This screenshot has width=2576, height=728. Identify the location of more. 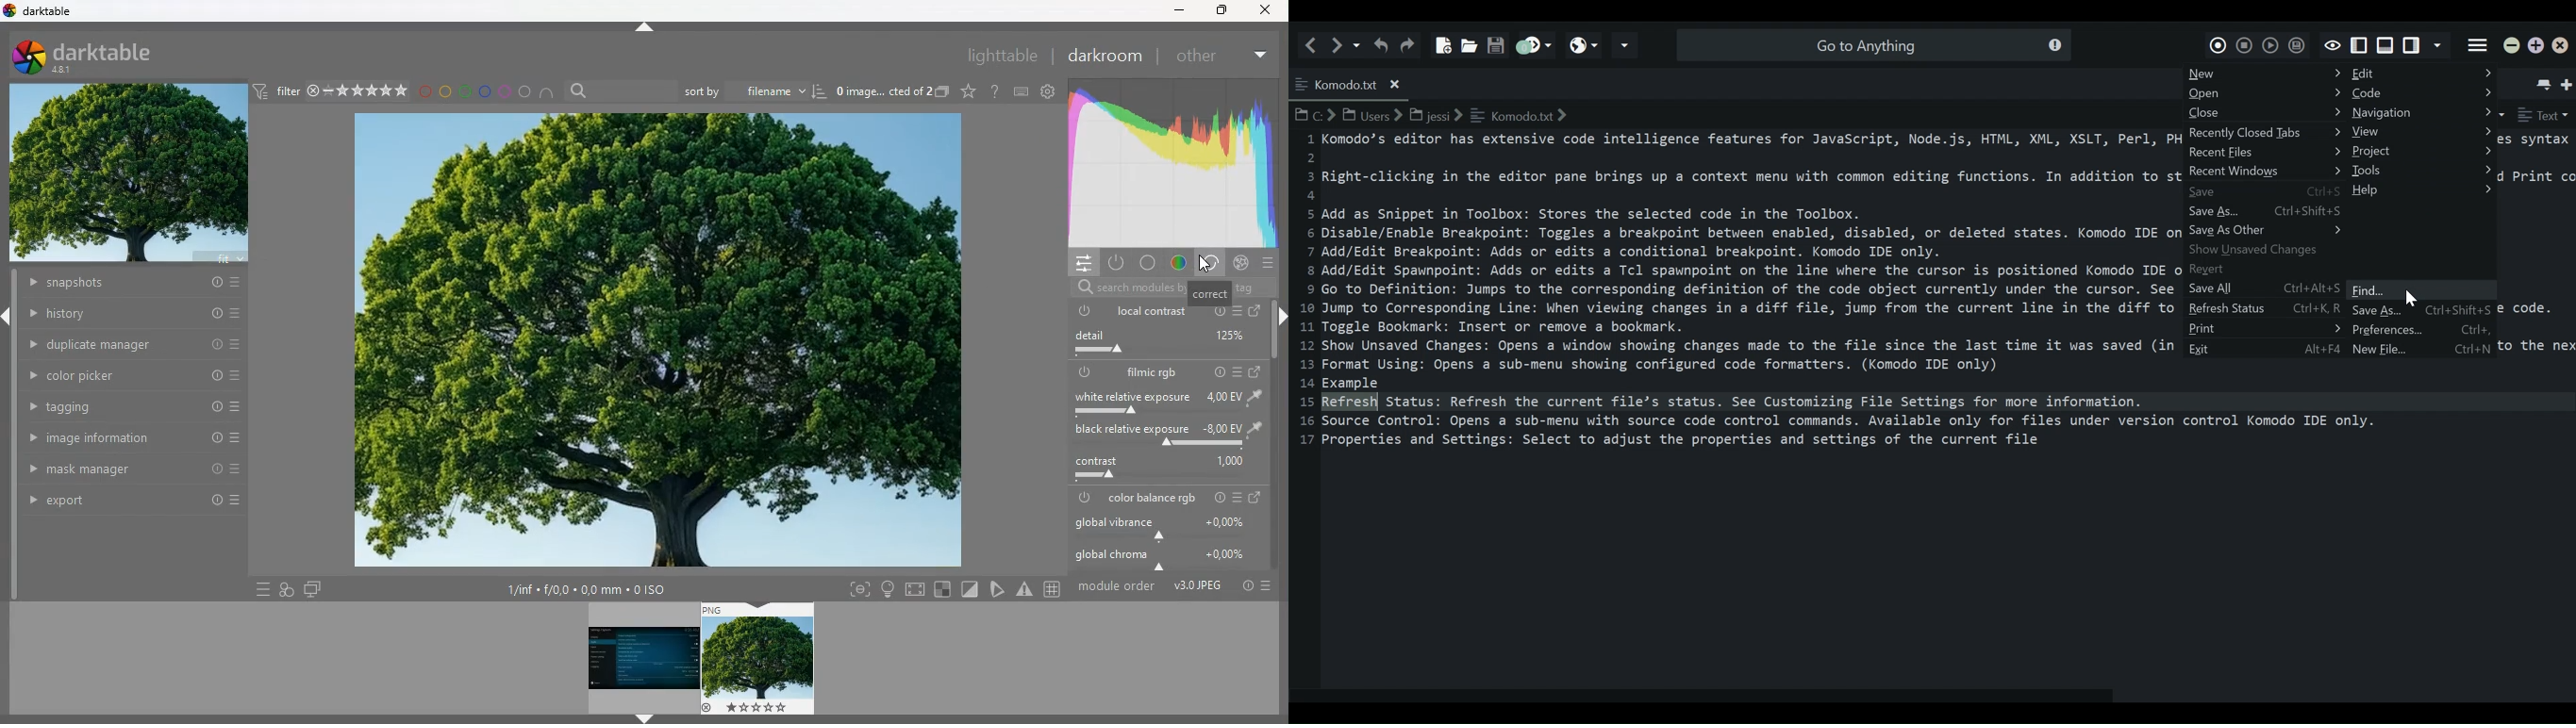
(1241, 374).